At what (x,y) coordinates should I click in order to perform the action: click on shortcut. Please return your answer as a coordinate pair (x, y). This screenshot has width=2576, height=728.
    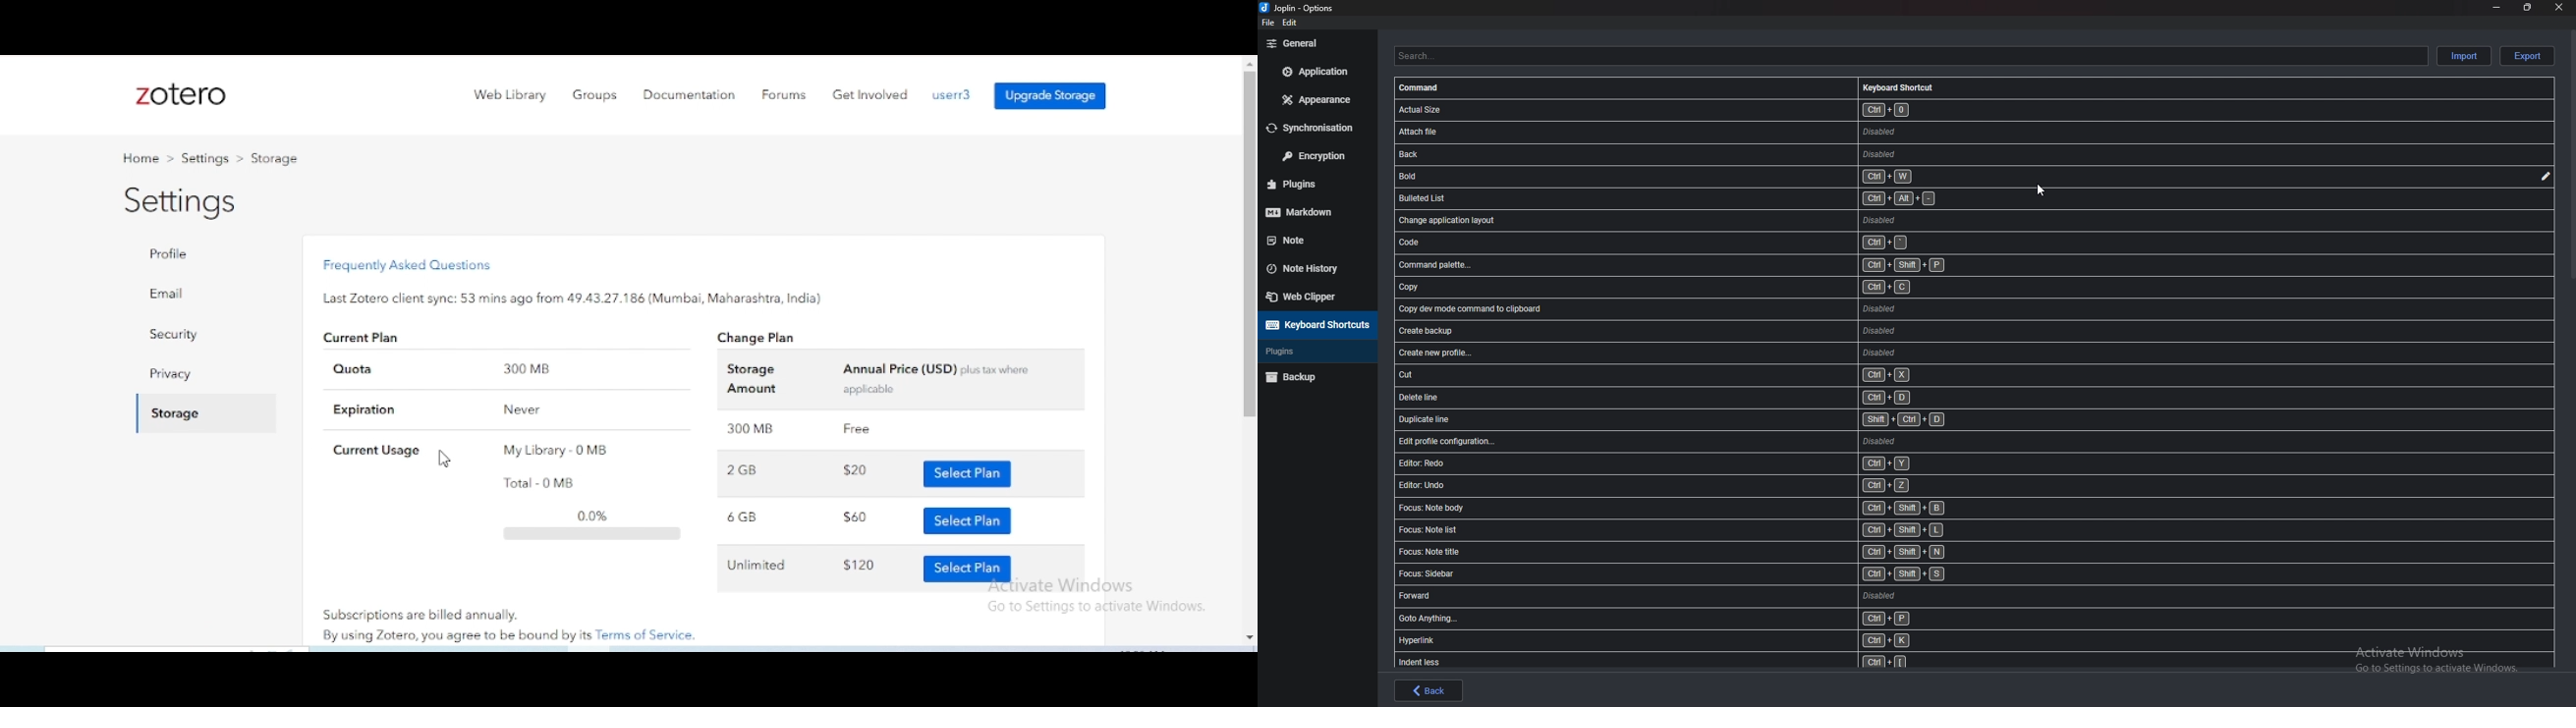
    Looking at the image, I should click on (1704, 531).